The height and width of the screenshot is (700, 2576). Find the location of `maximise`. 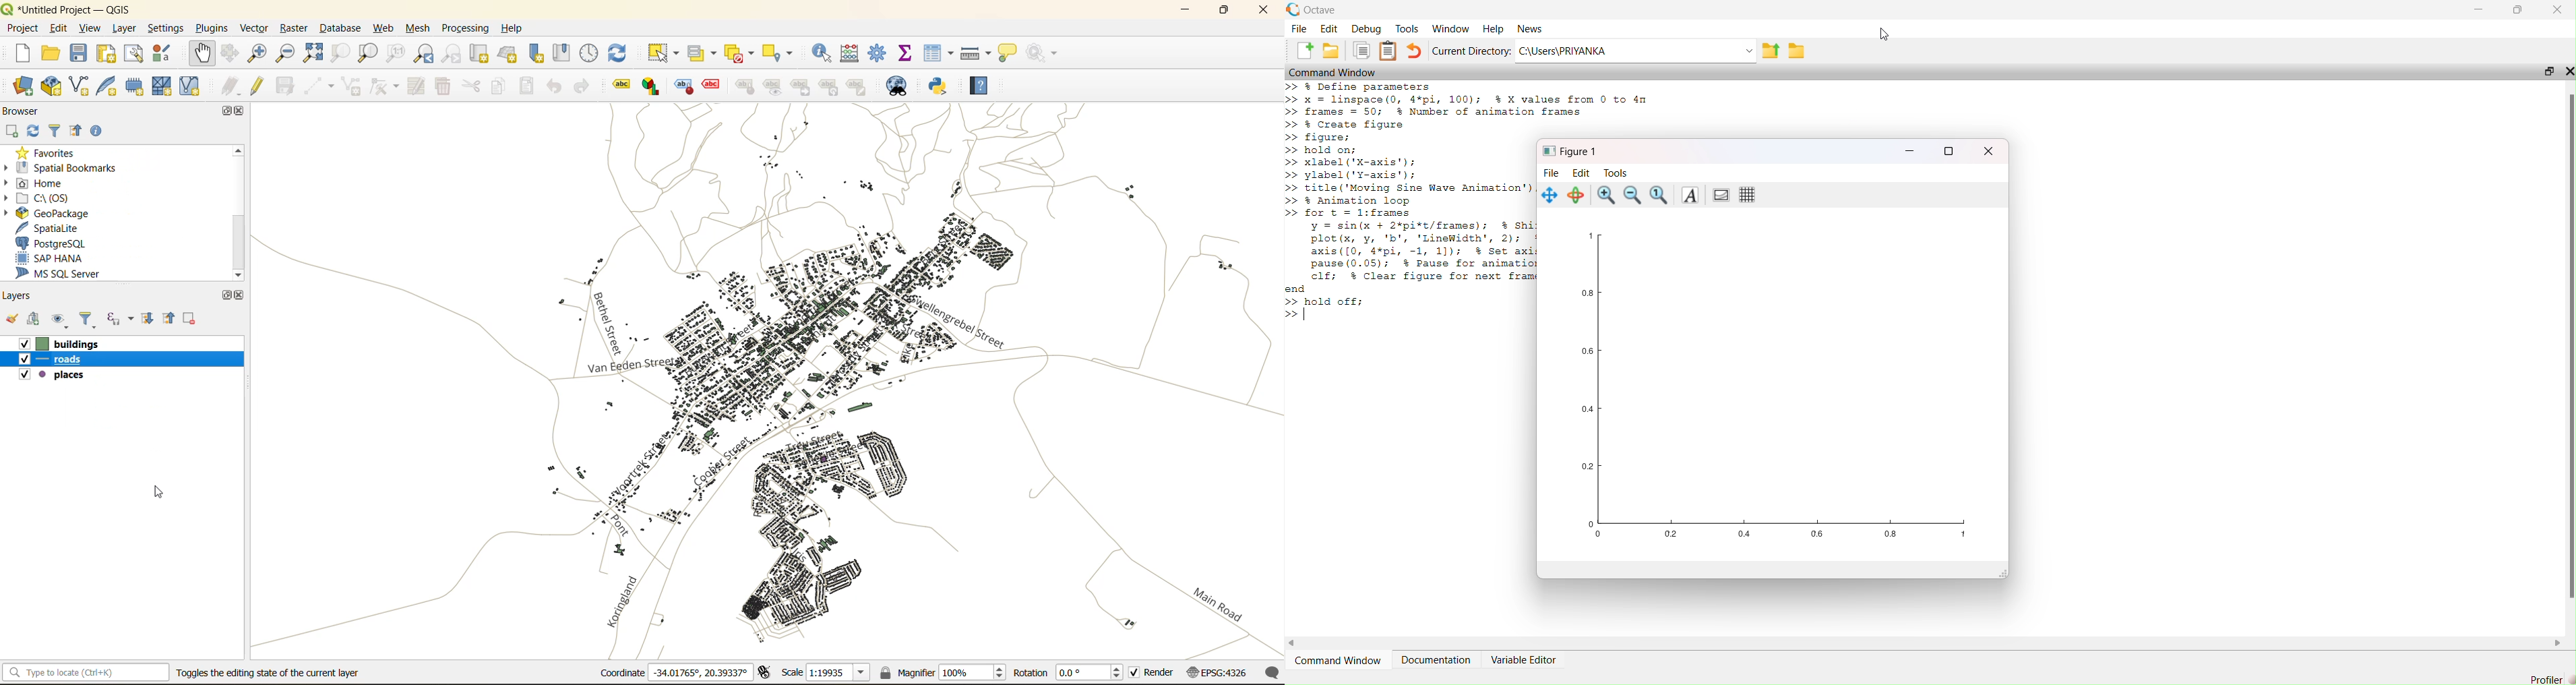

maximise is located at coordinates (2545, 70).